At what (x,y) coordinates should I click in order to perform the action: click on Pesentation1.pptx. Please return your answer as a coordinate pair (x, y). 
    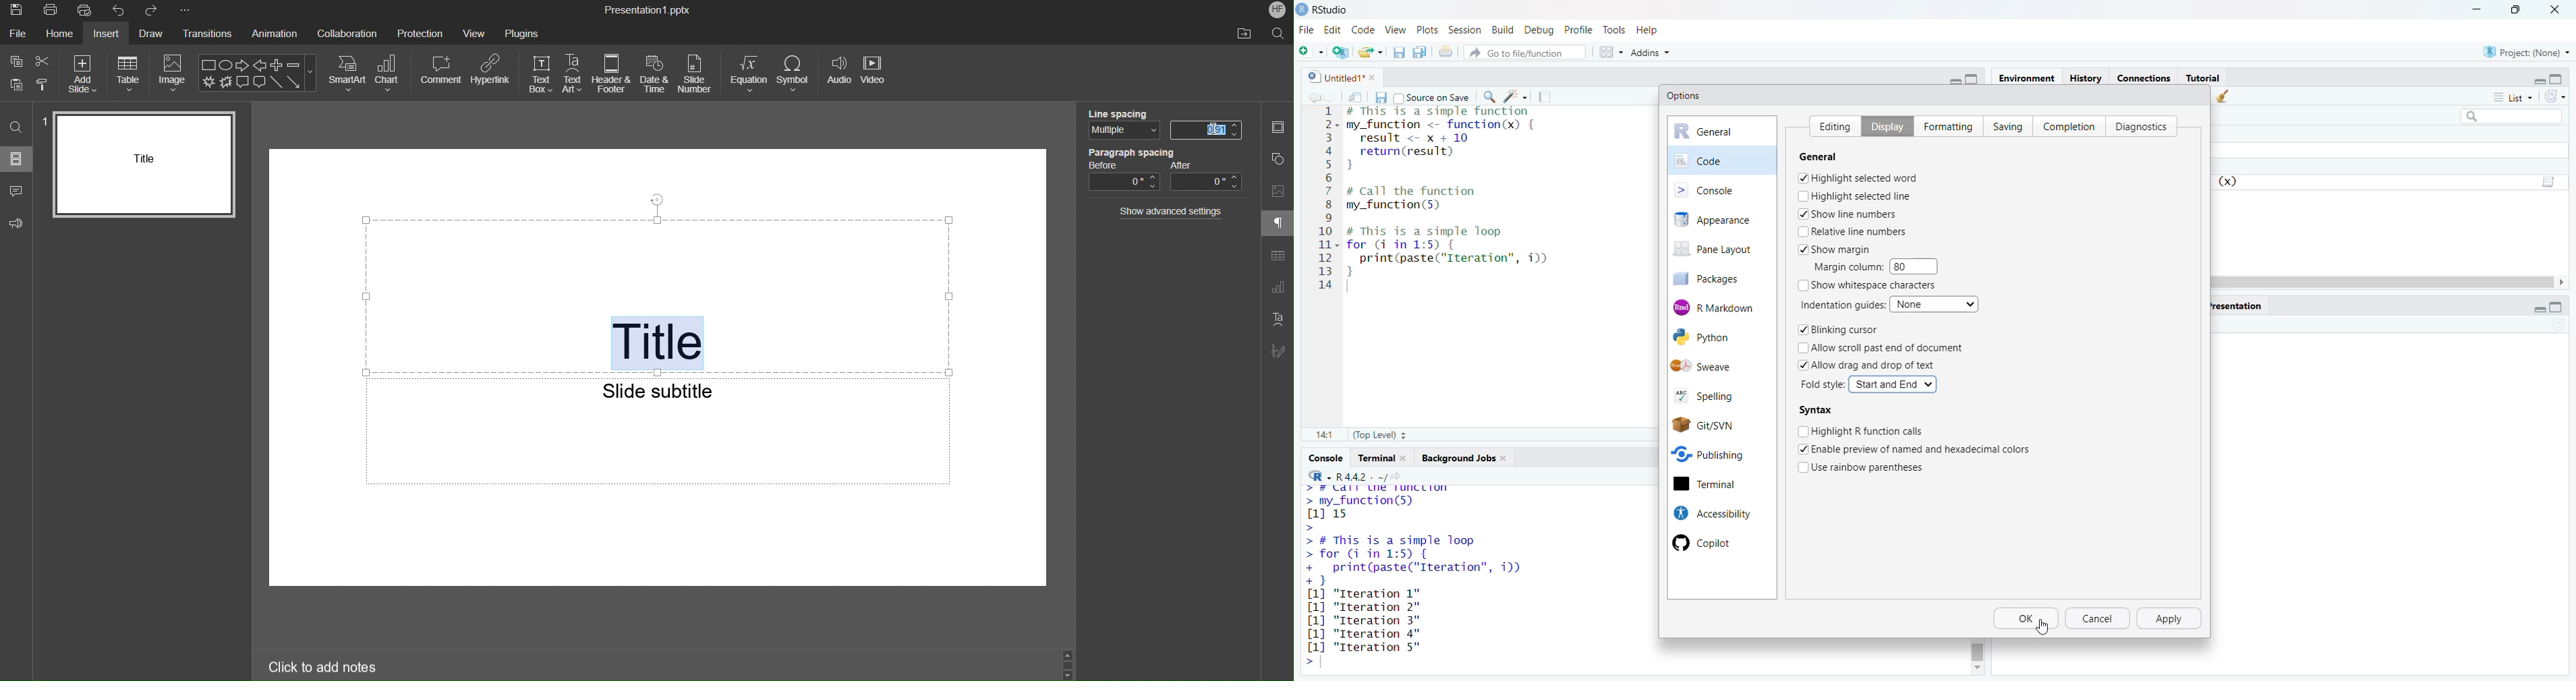
    Looking at the image, I should click on (648, 11).